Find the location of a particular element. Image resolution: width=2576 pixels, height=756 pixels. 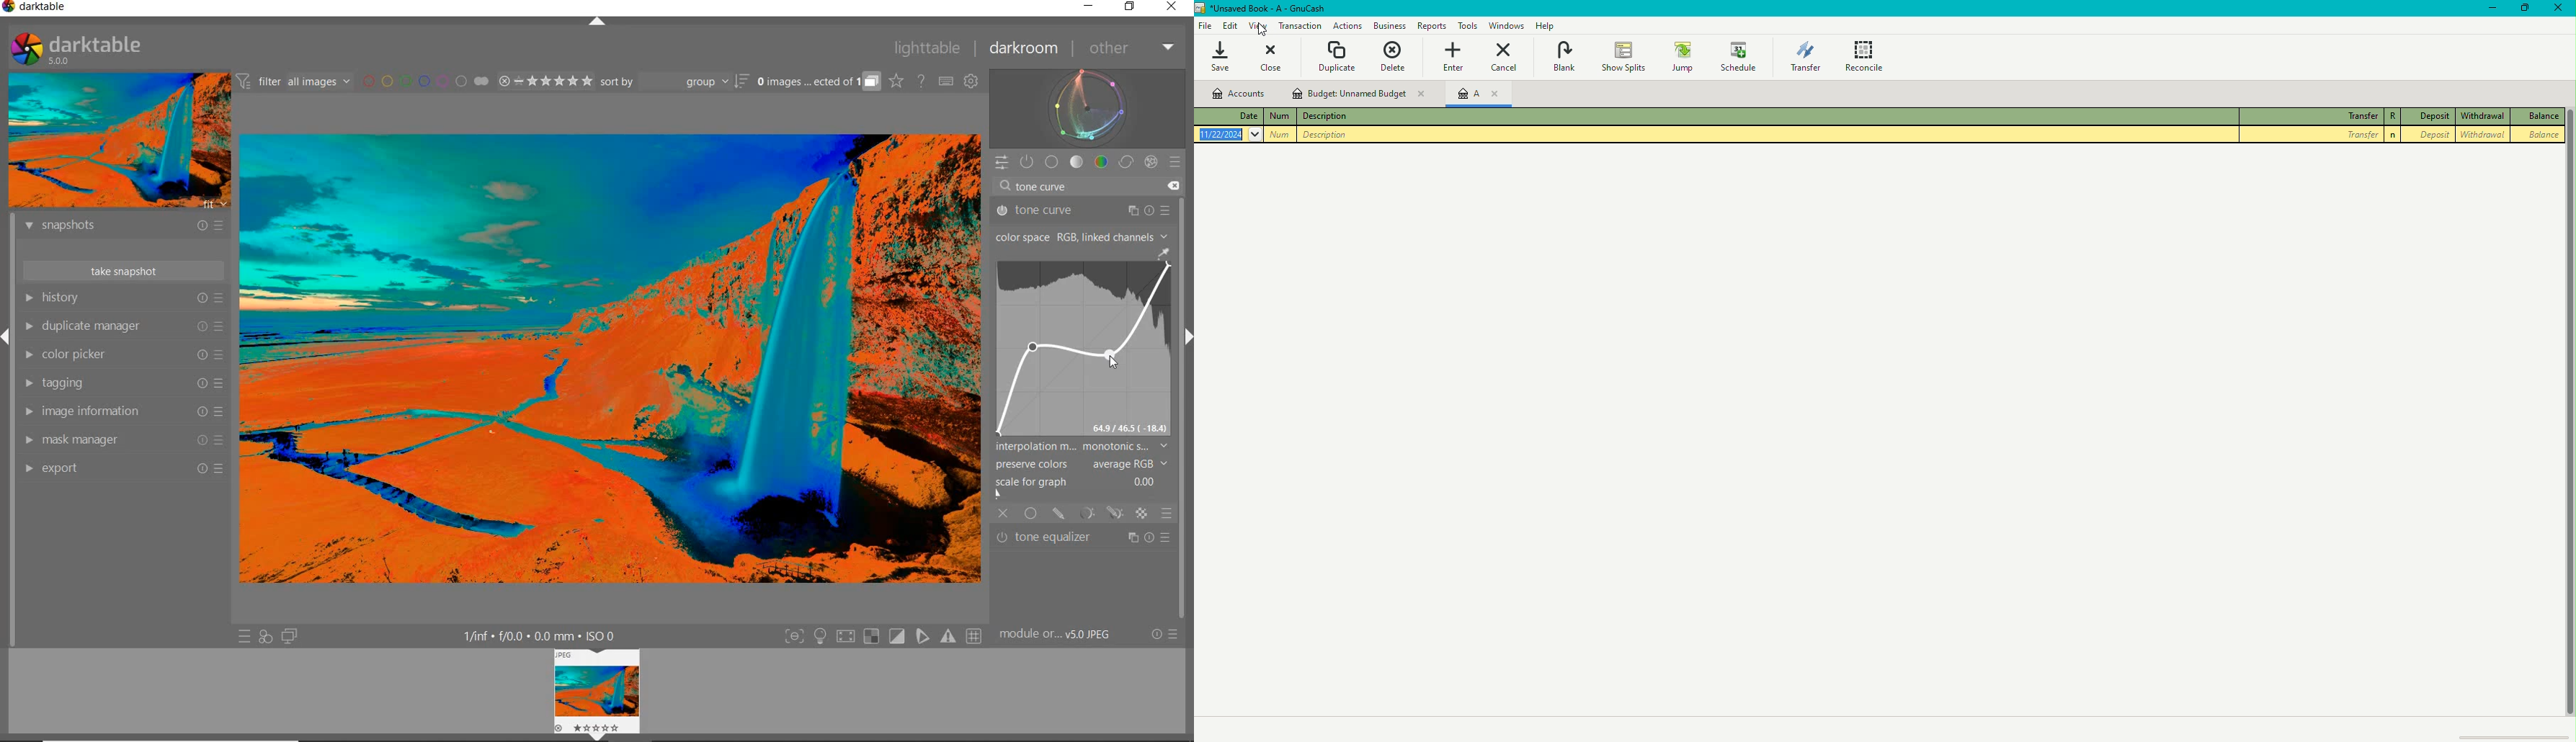

UNIFORMLY is located at coordinates (1031, 514).